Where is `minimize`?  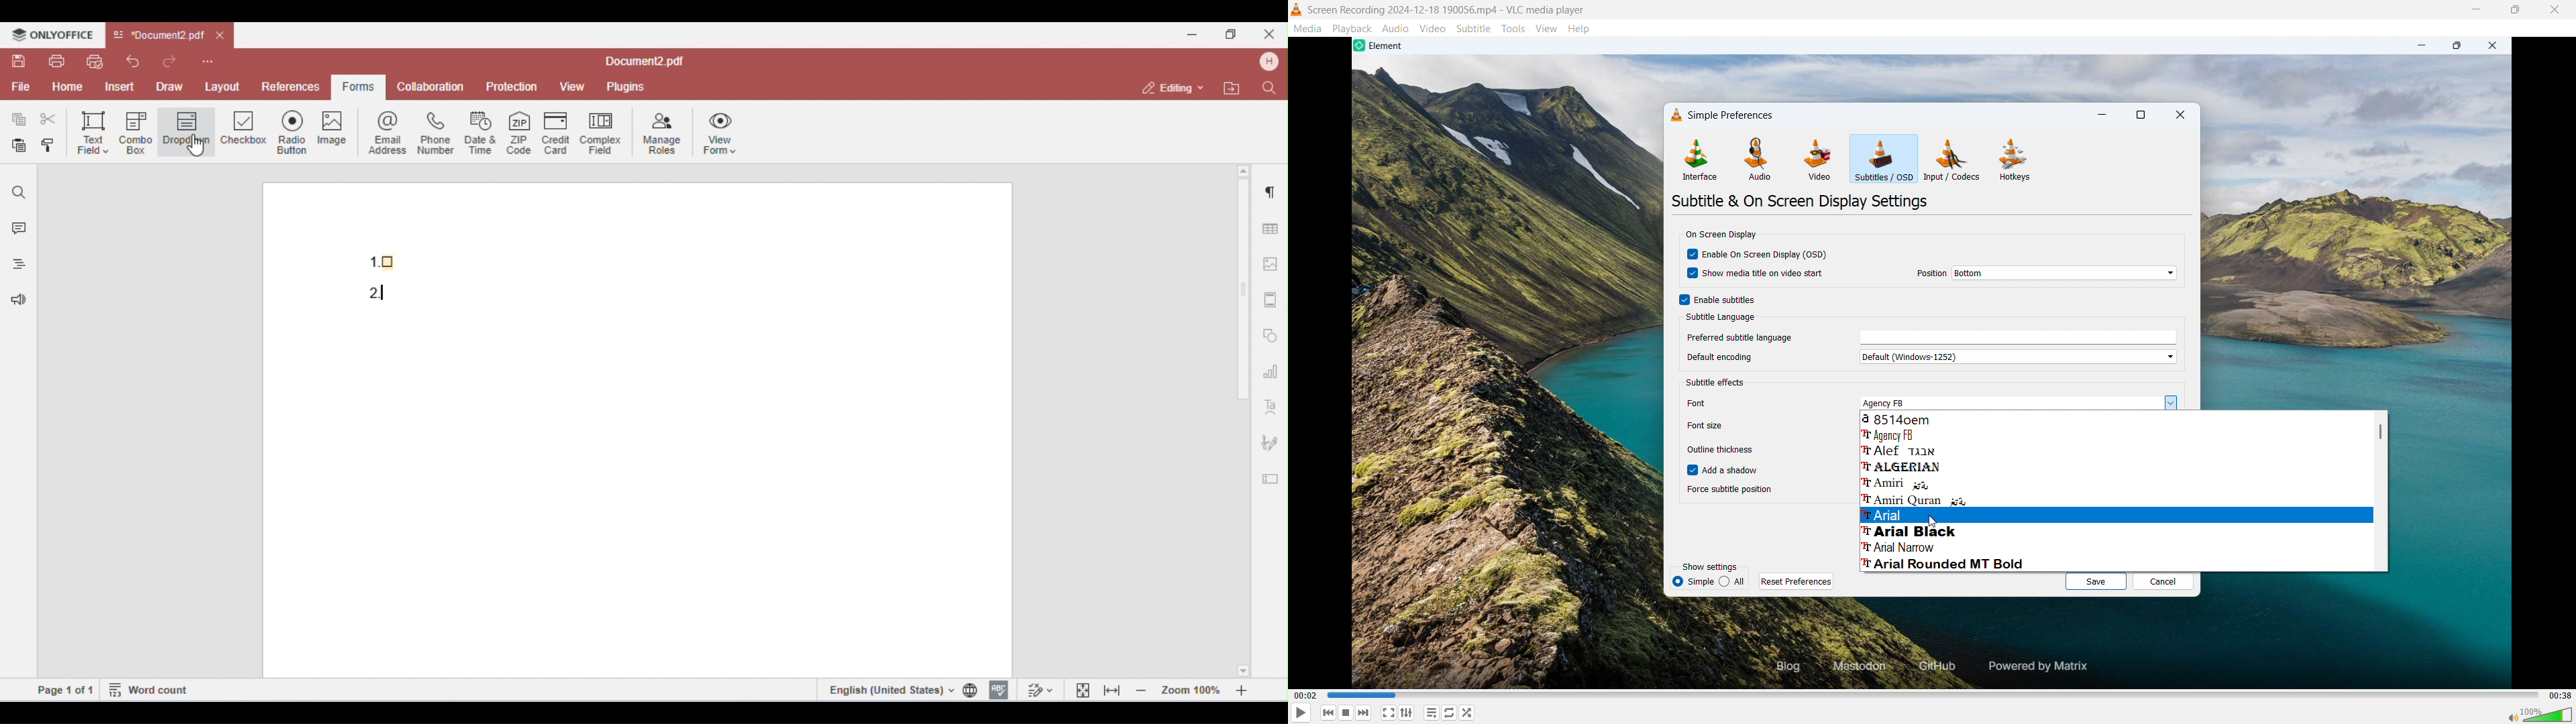
minimize is located at coordinates (2475, 9).